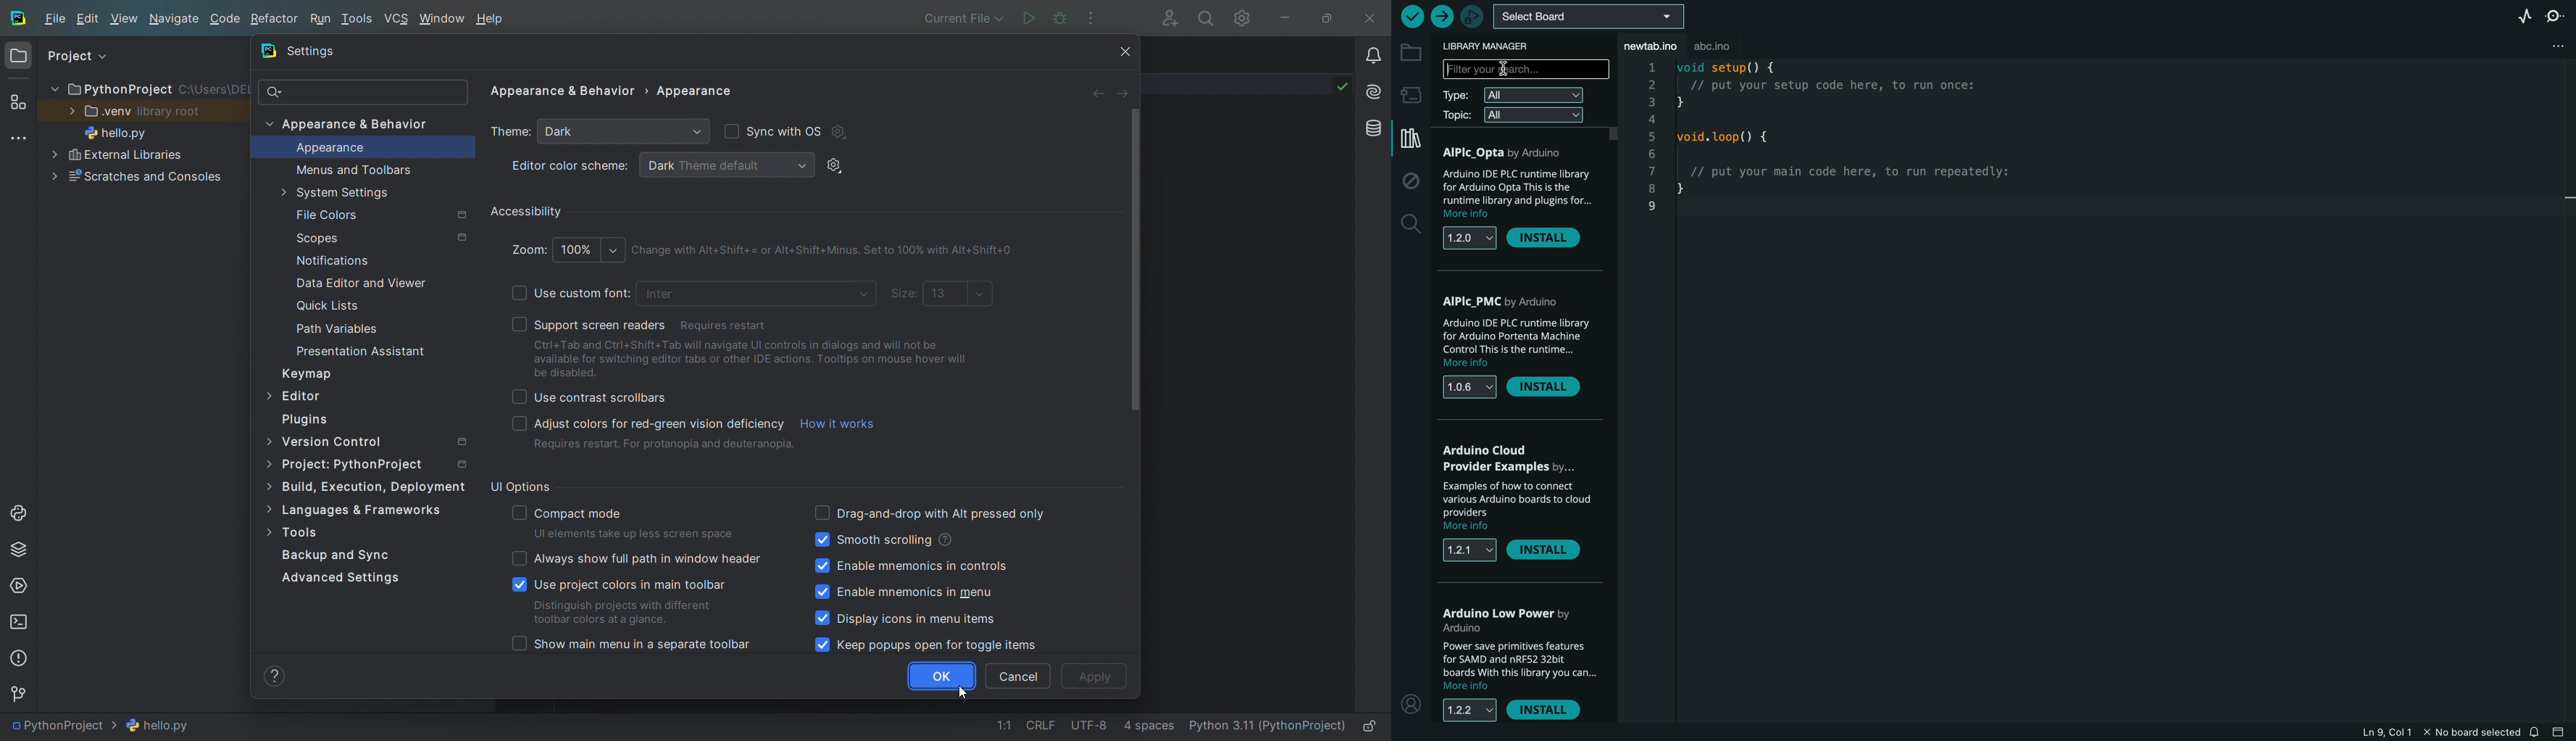 This screenshot has width=2576, height=756. What do you see at coordinates (1242, 392) in the screenshot?
I see `text editor` at bounding box center [1242, 392].